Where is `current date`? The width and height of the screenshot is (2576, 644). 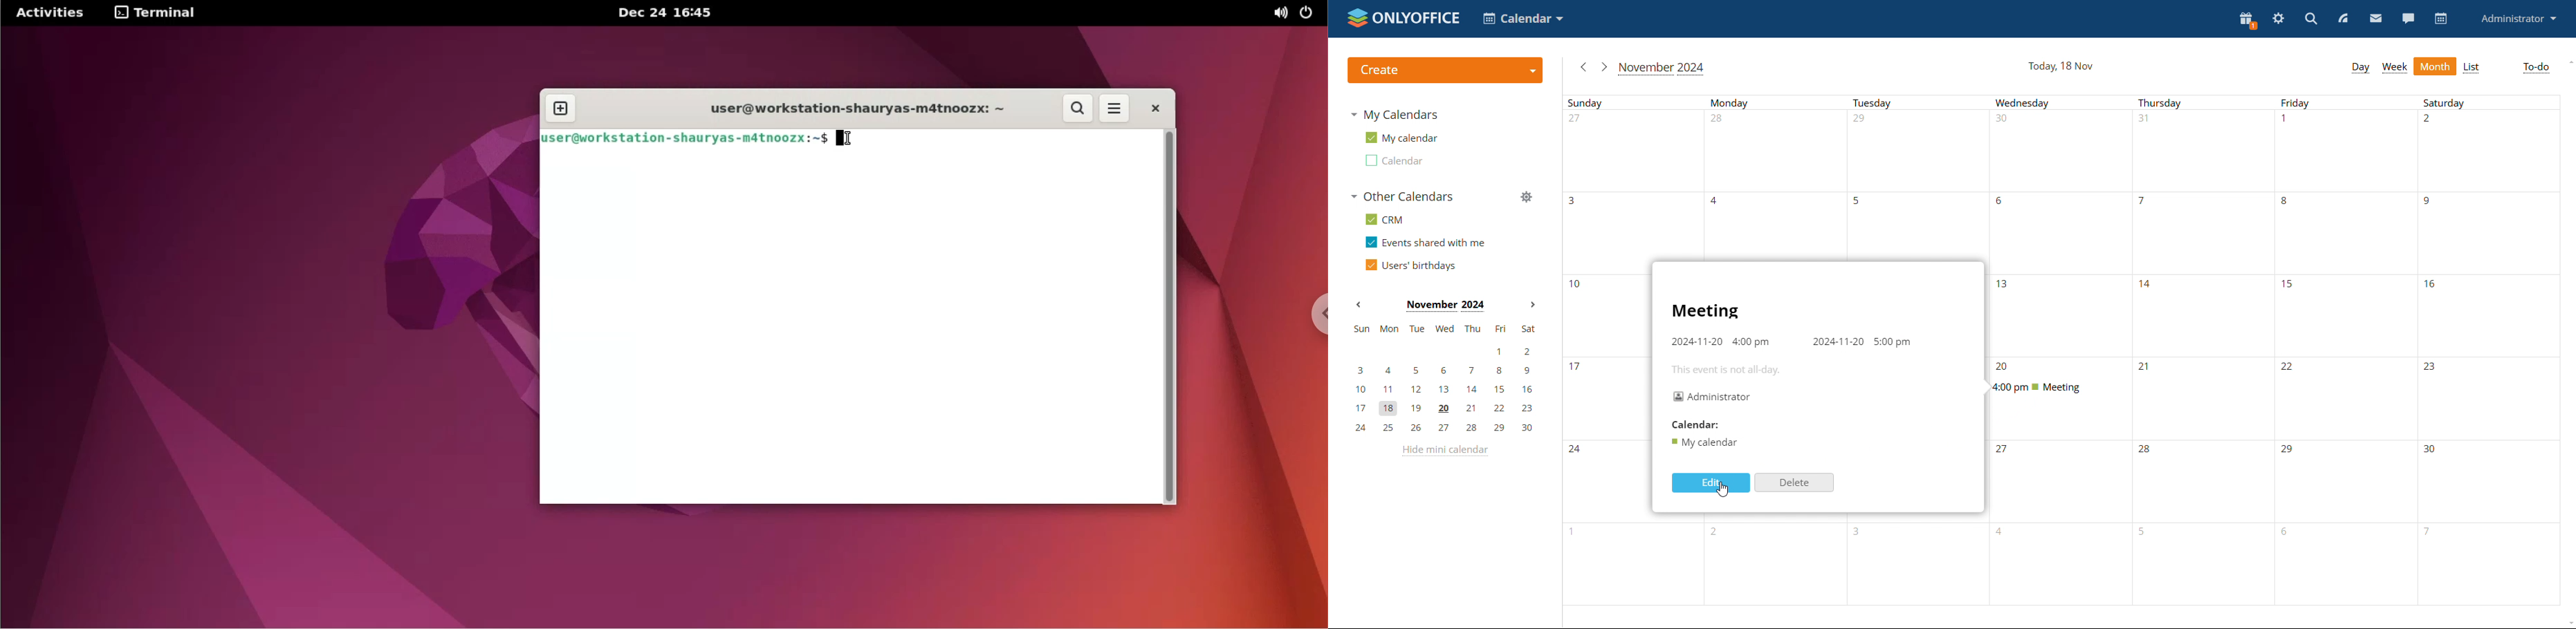 current date is located at coordinates (2062, 66).